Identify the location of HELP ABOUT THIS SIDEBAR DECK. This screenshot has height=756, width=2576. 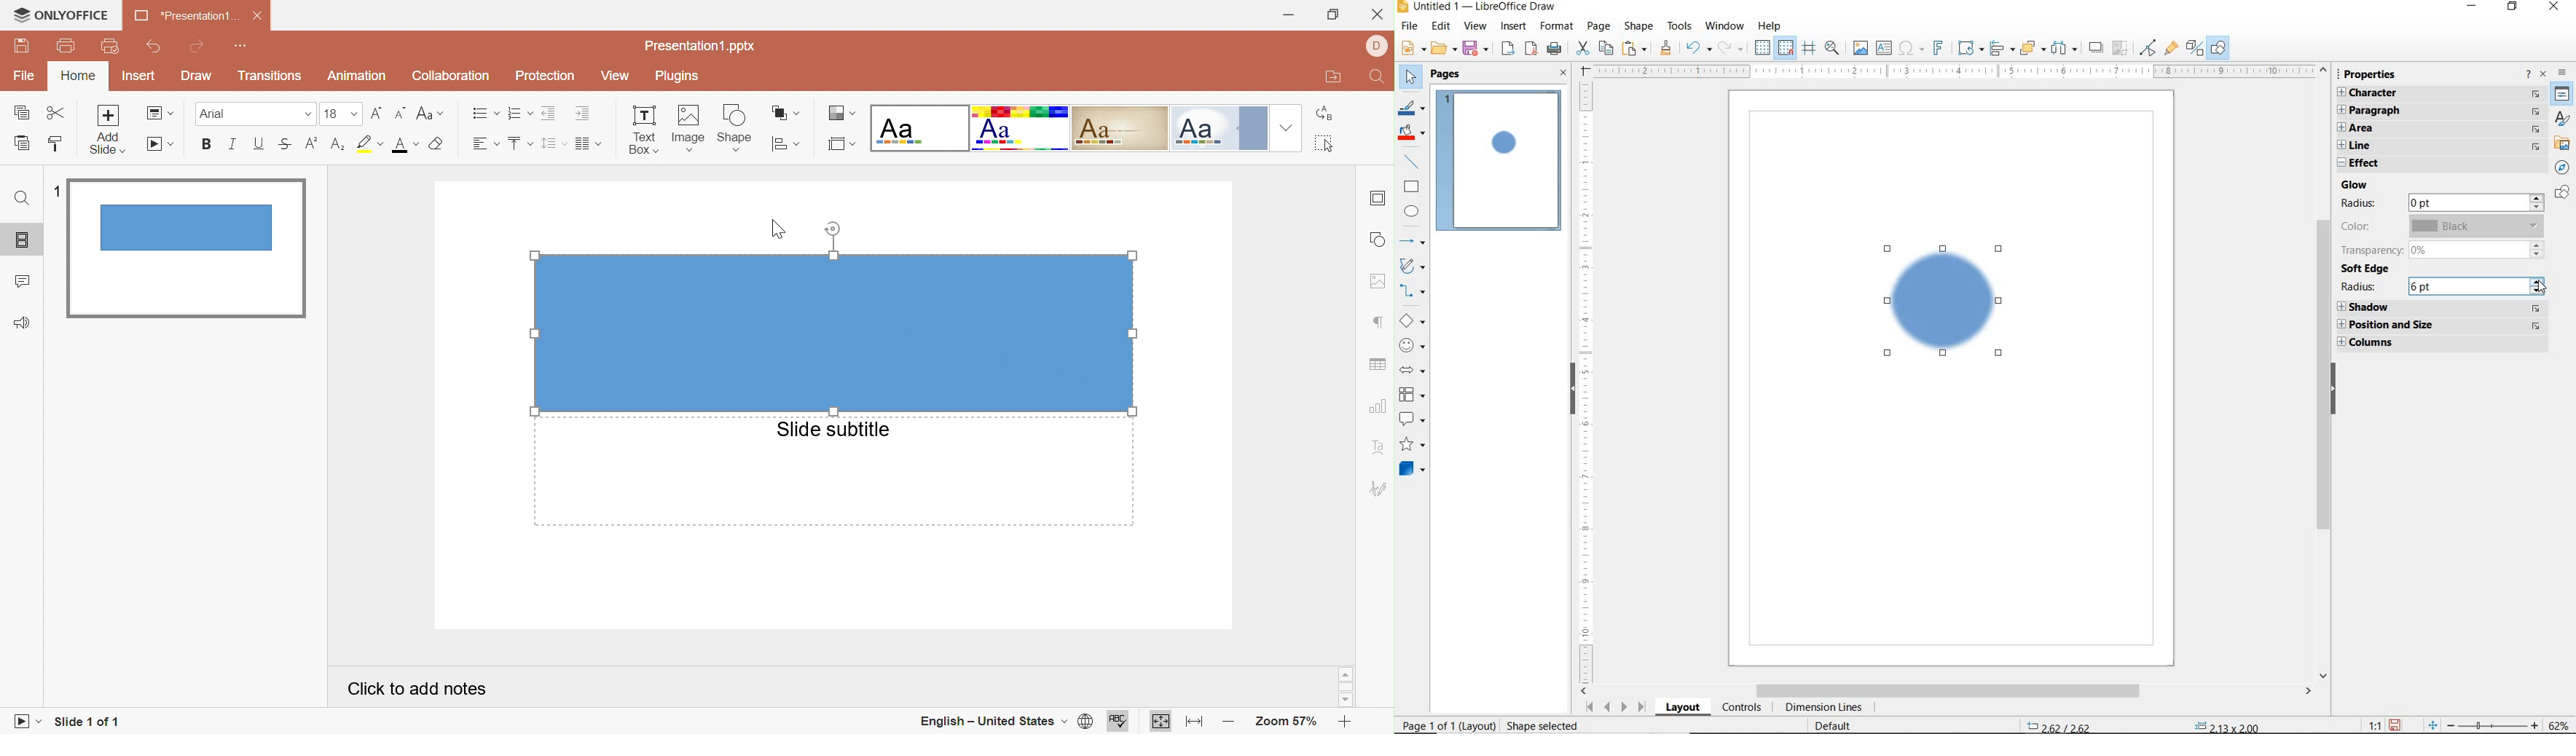
(2528, 75).